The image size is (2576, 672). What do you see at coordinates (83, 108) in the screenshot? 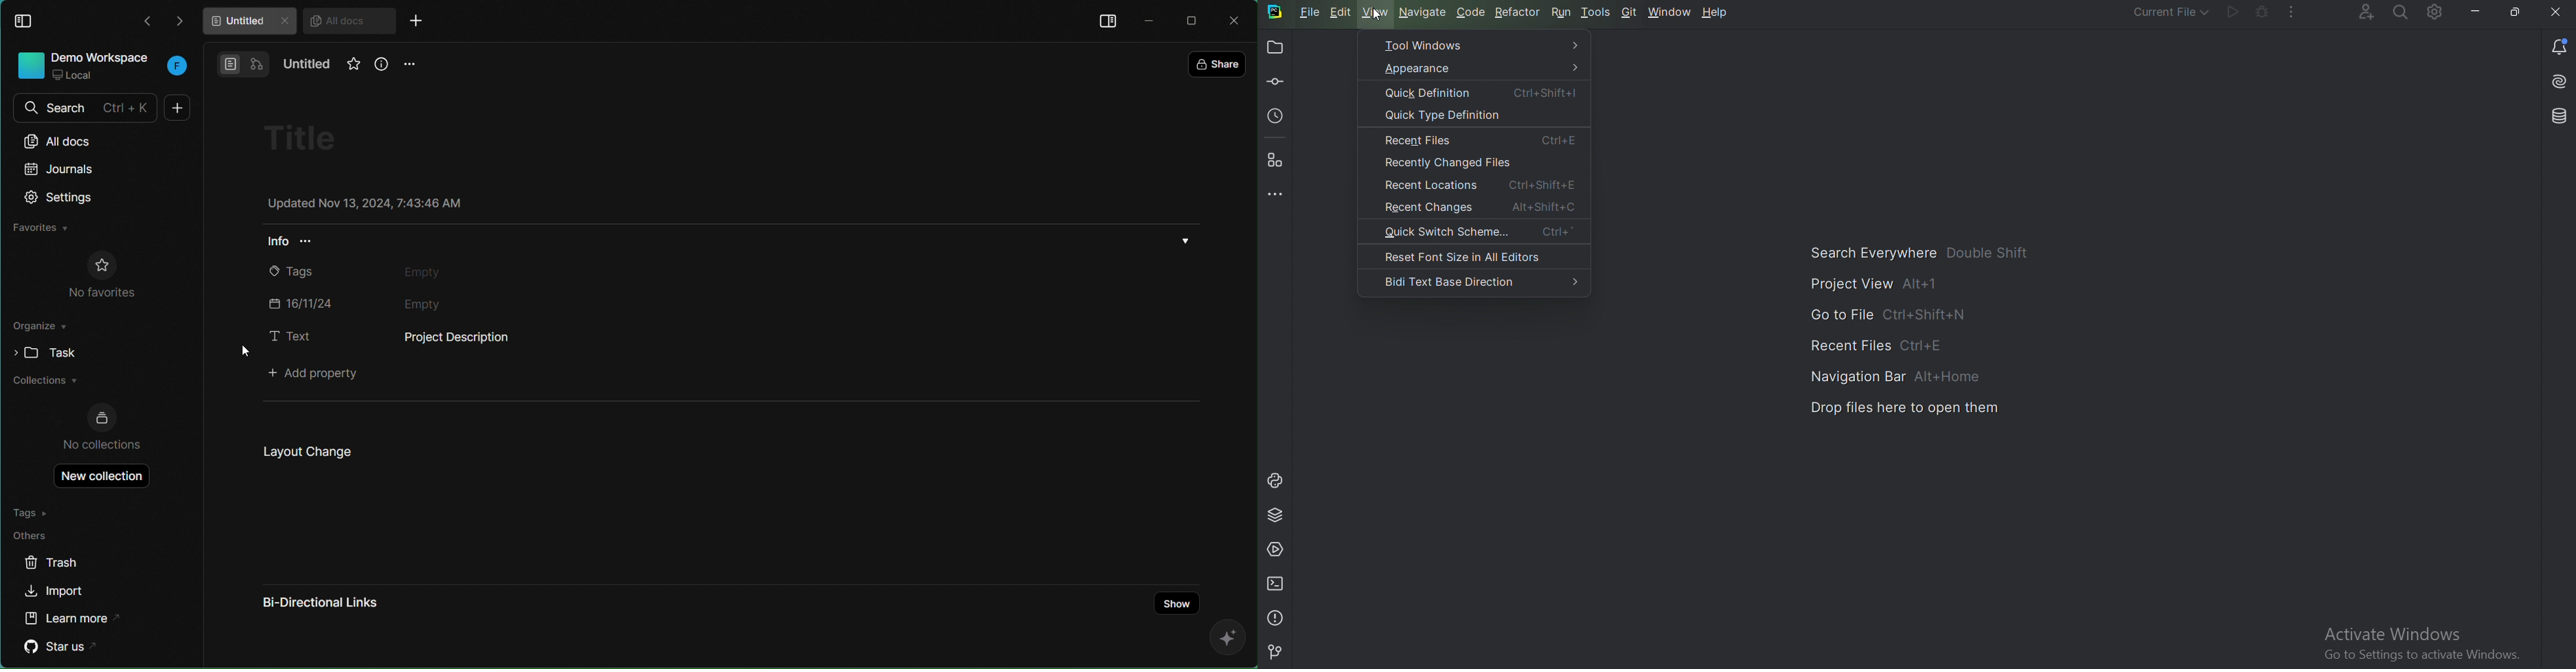
I see `search ` at bounding box center [83, 108].